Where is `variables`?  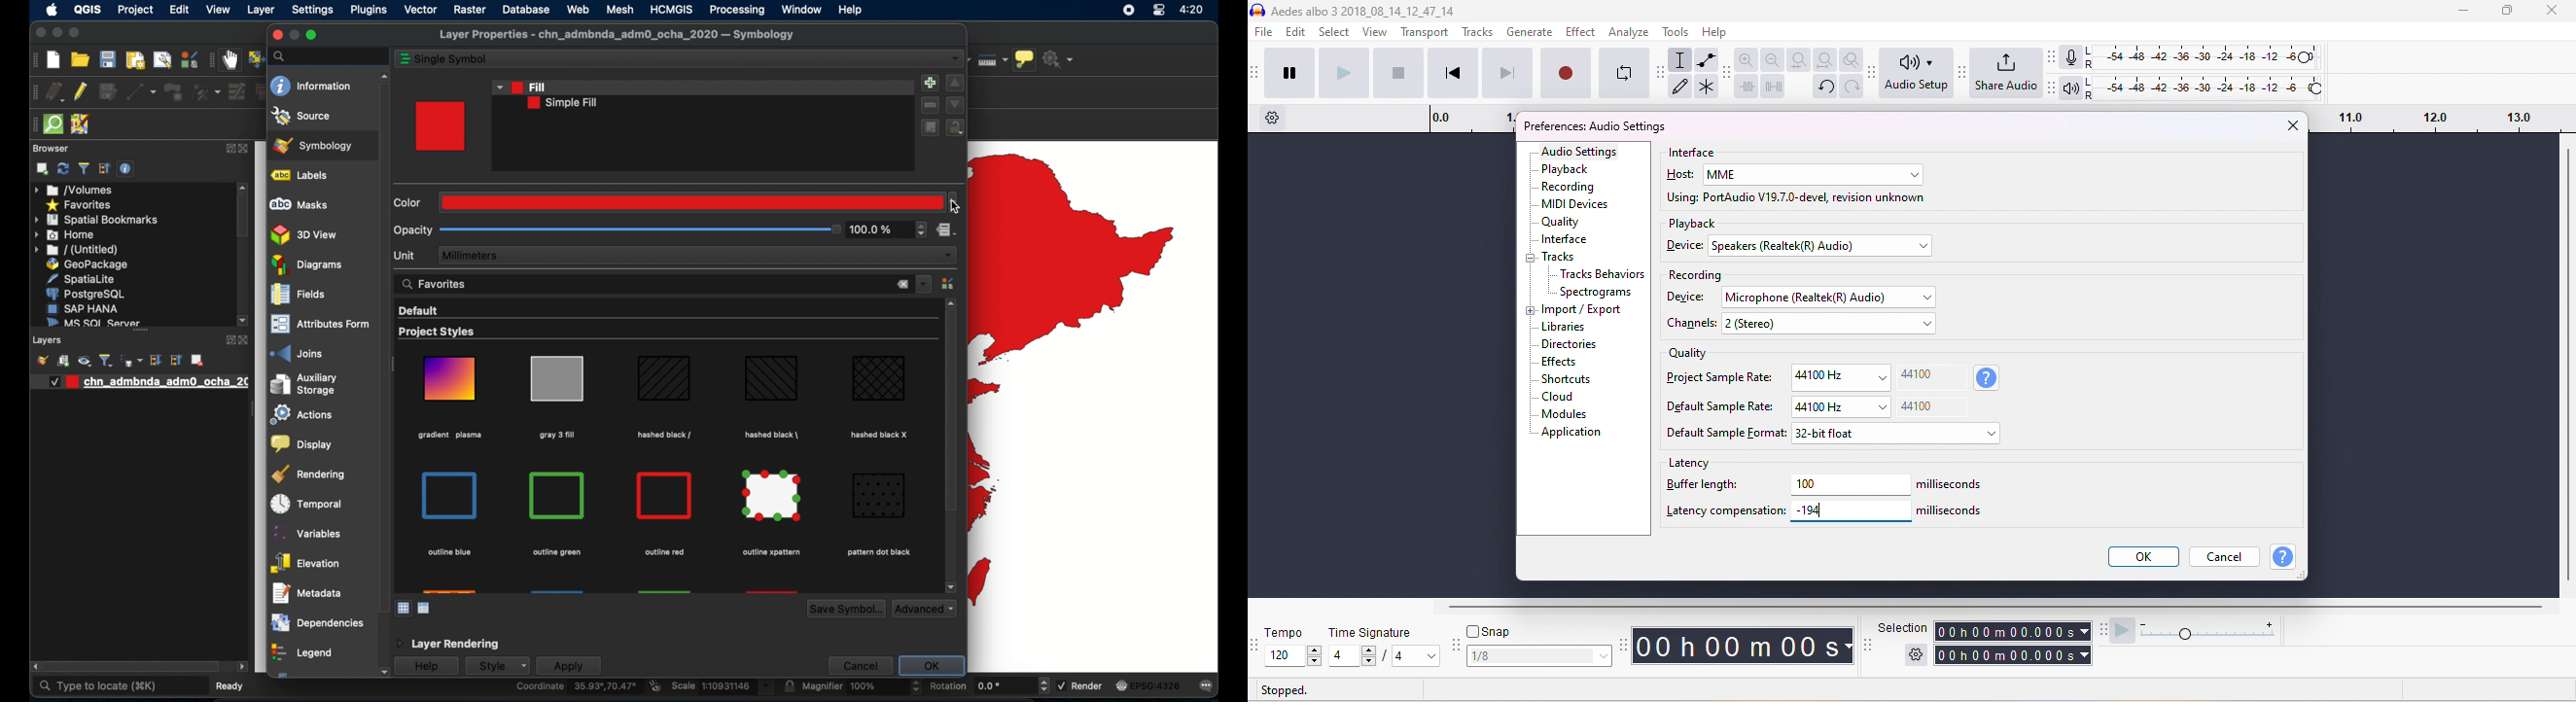 variables is located at coordinates (309, 533).